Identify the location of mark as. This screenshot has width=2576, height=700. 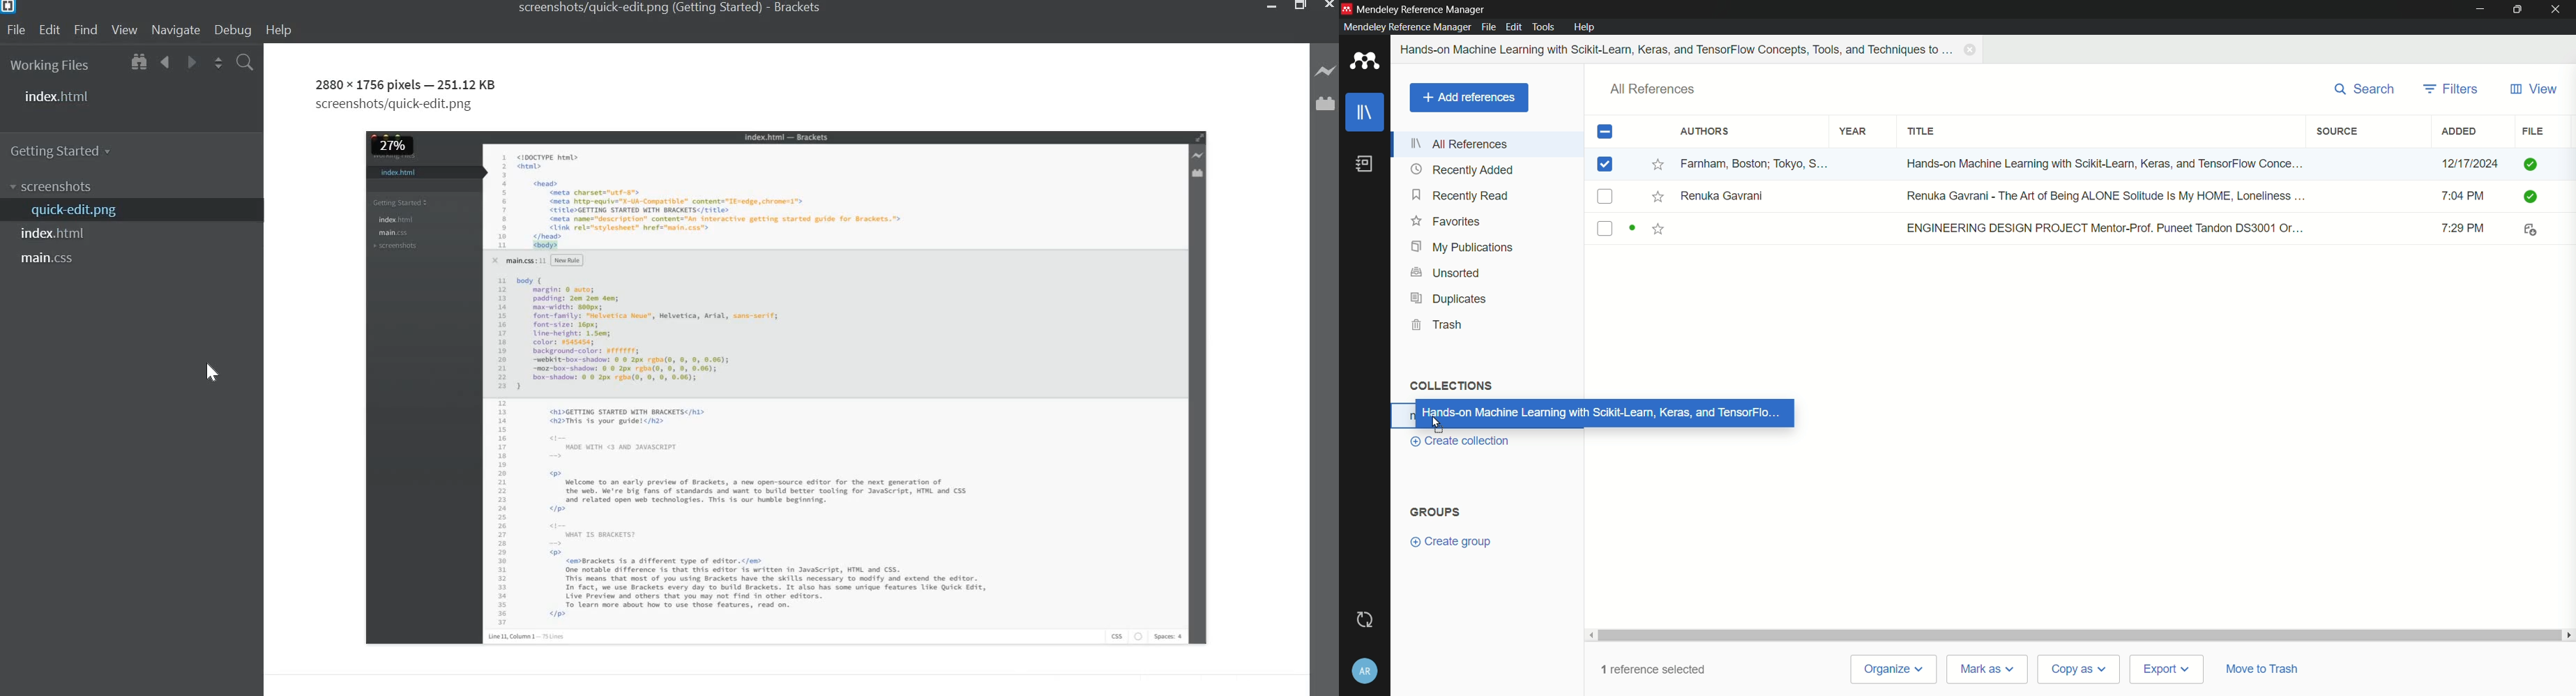
(1986, 670).